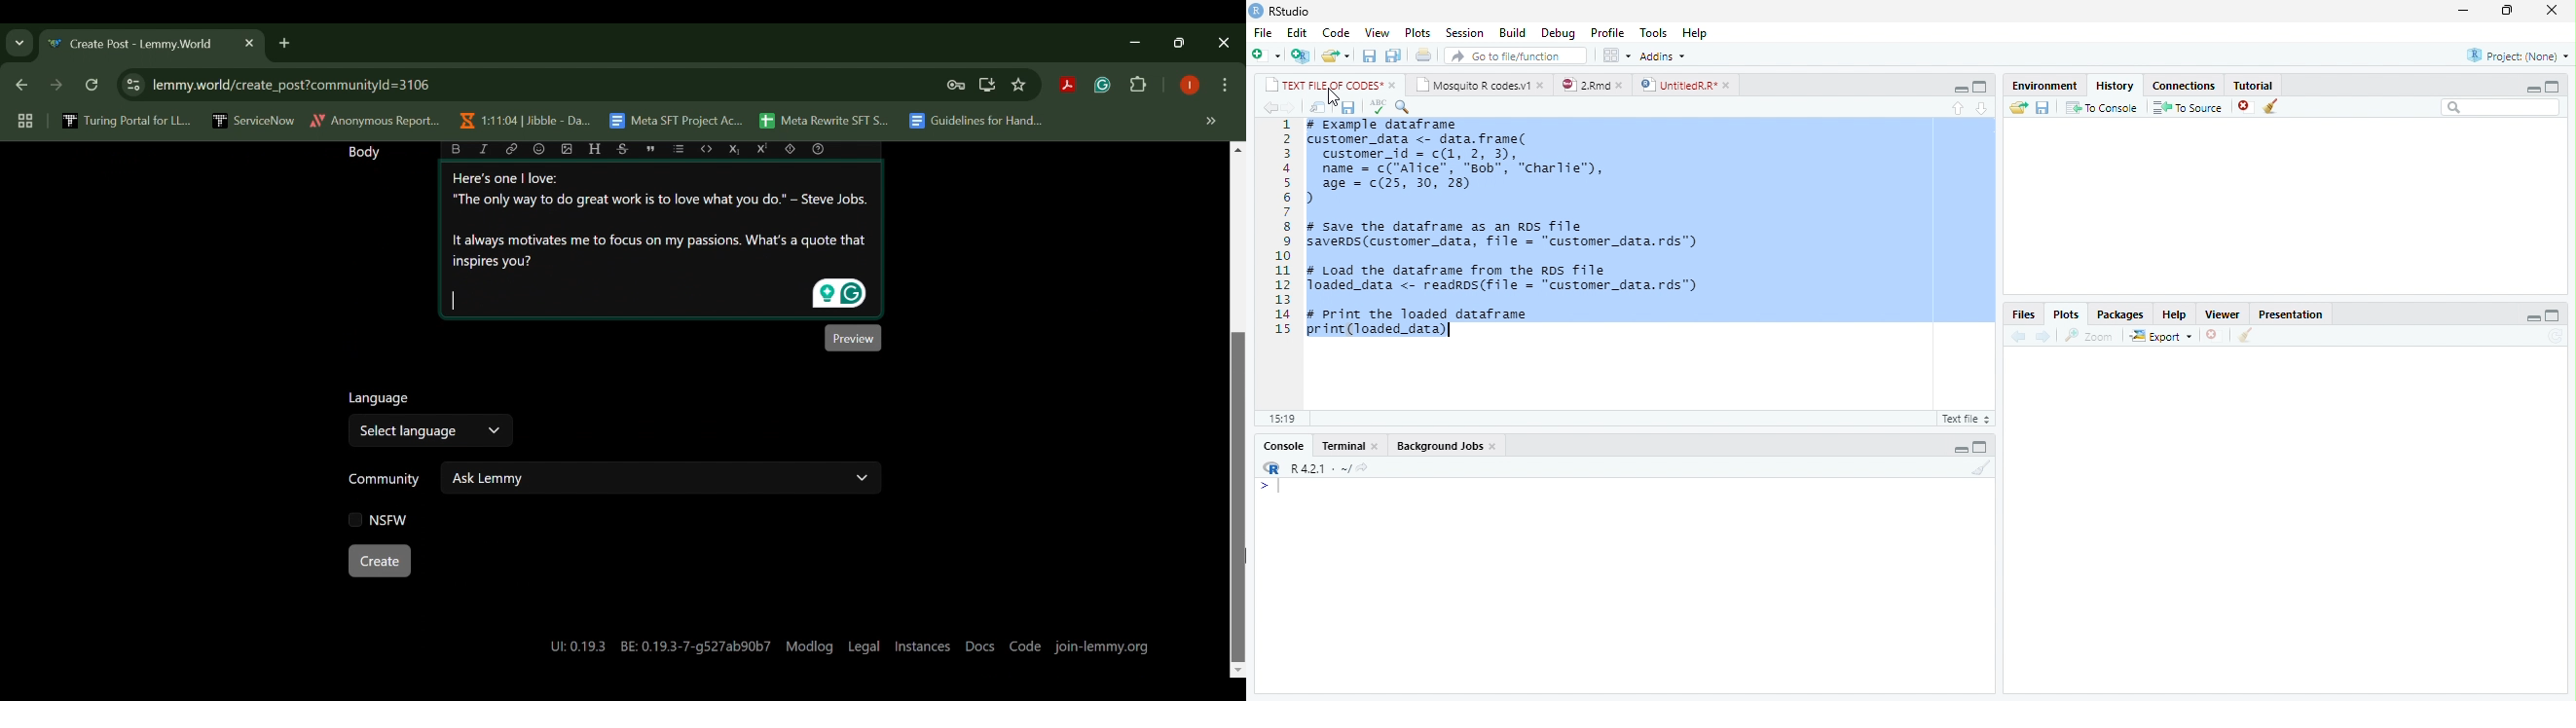 The height and width of the screenshot is (728, 2576). I want to click on Tutorial, so click(2255, 85).